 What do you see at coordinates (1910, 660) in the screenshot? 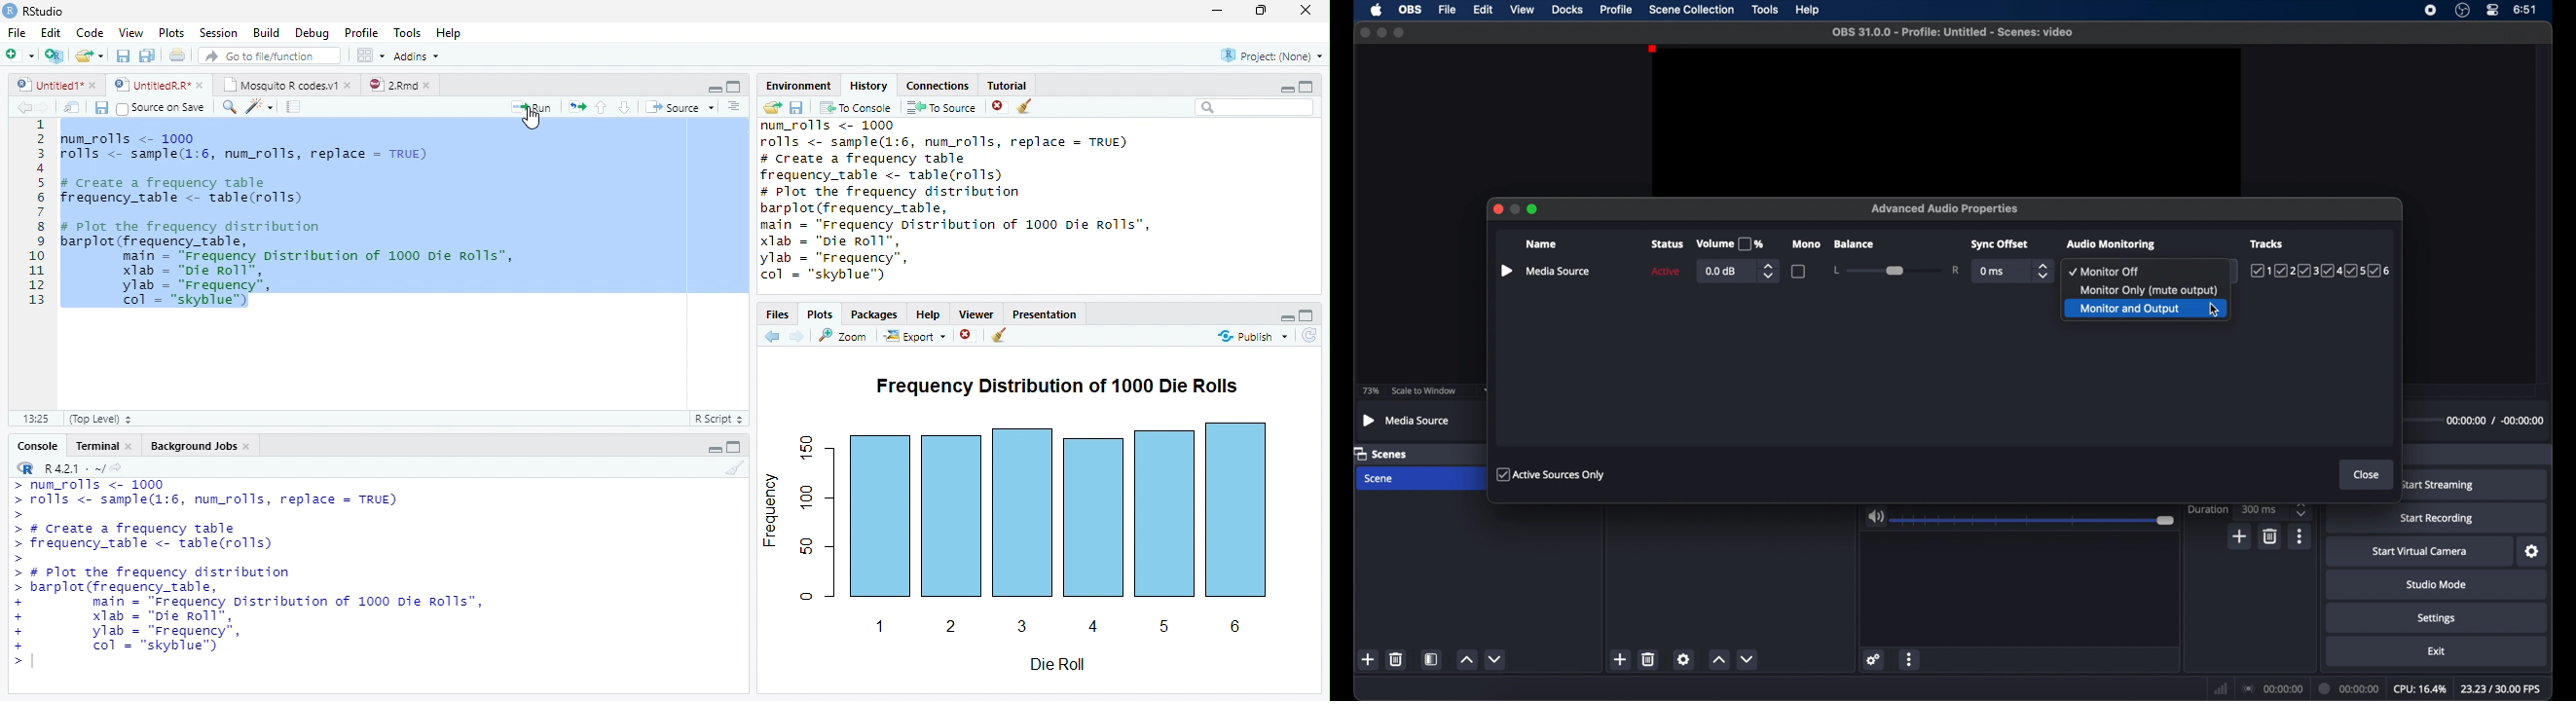
I see `more options` at bounding box center [1910, 660].